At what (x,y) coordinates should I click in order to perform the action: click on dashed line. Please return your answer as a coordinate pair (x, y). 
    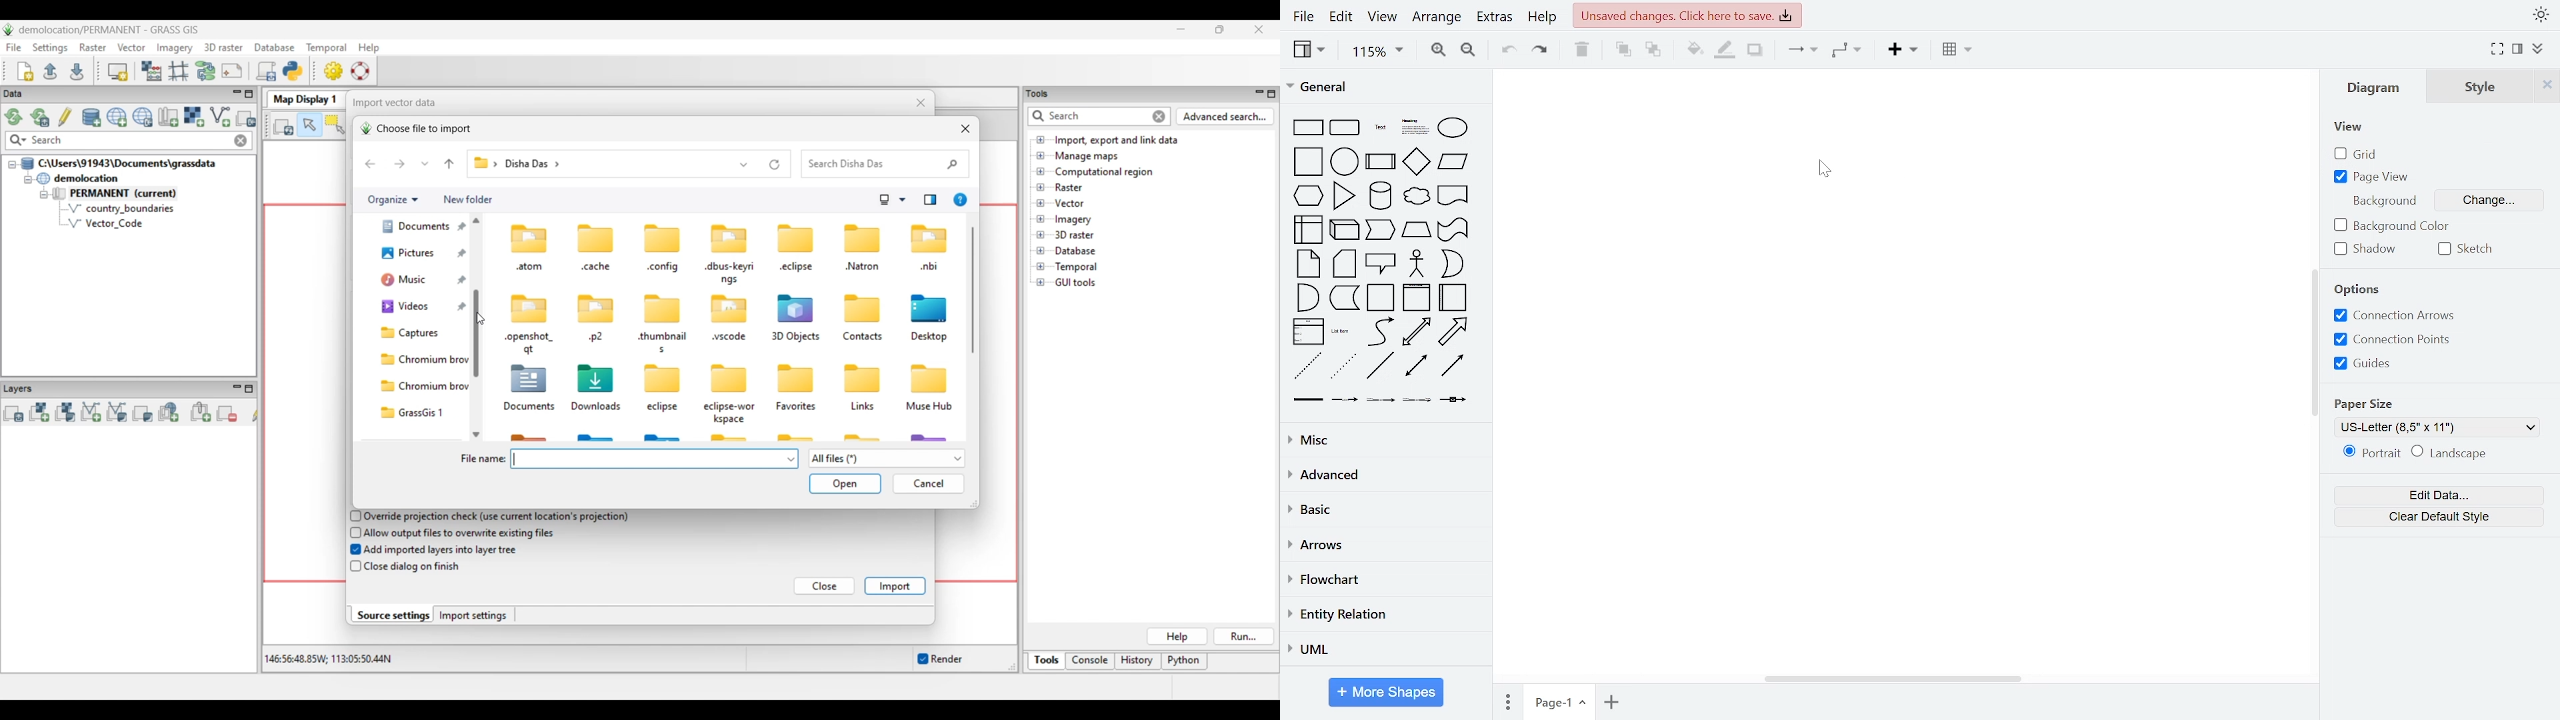
    Looking at the image, I should click on (1308, 364).